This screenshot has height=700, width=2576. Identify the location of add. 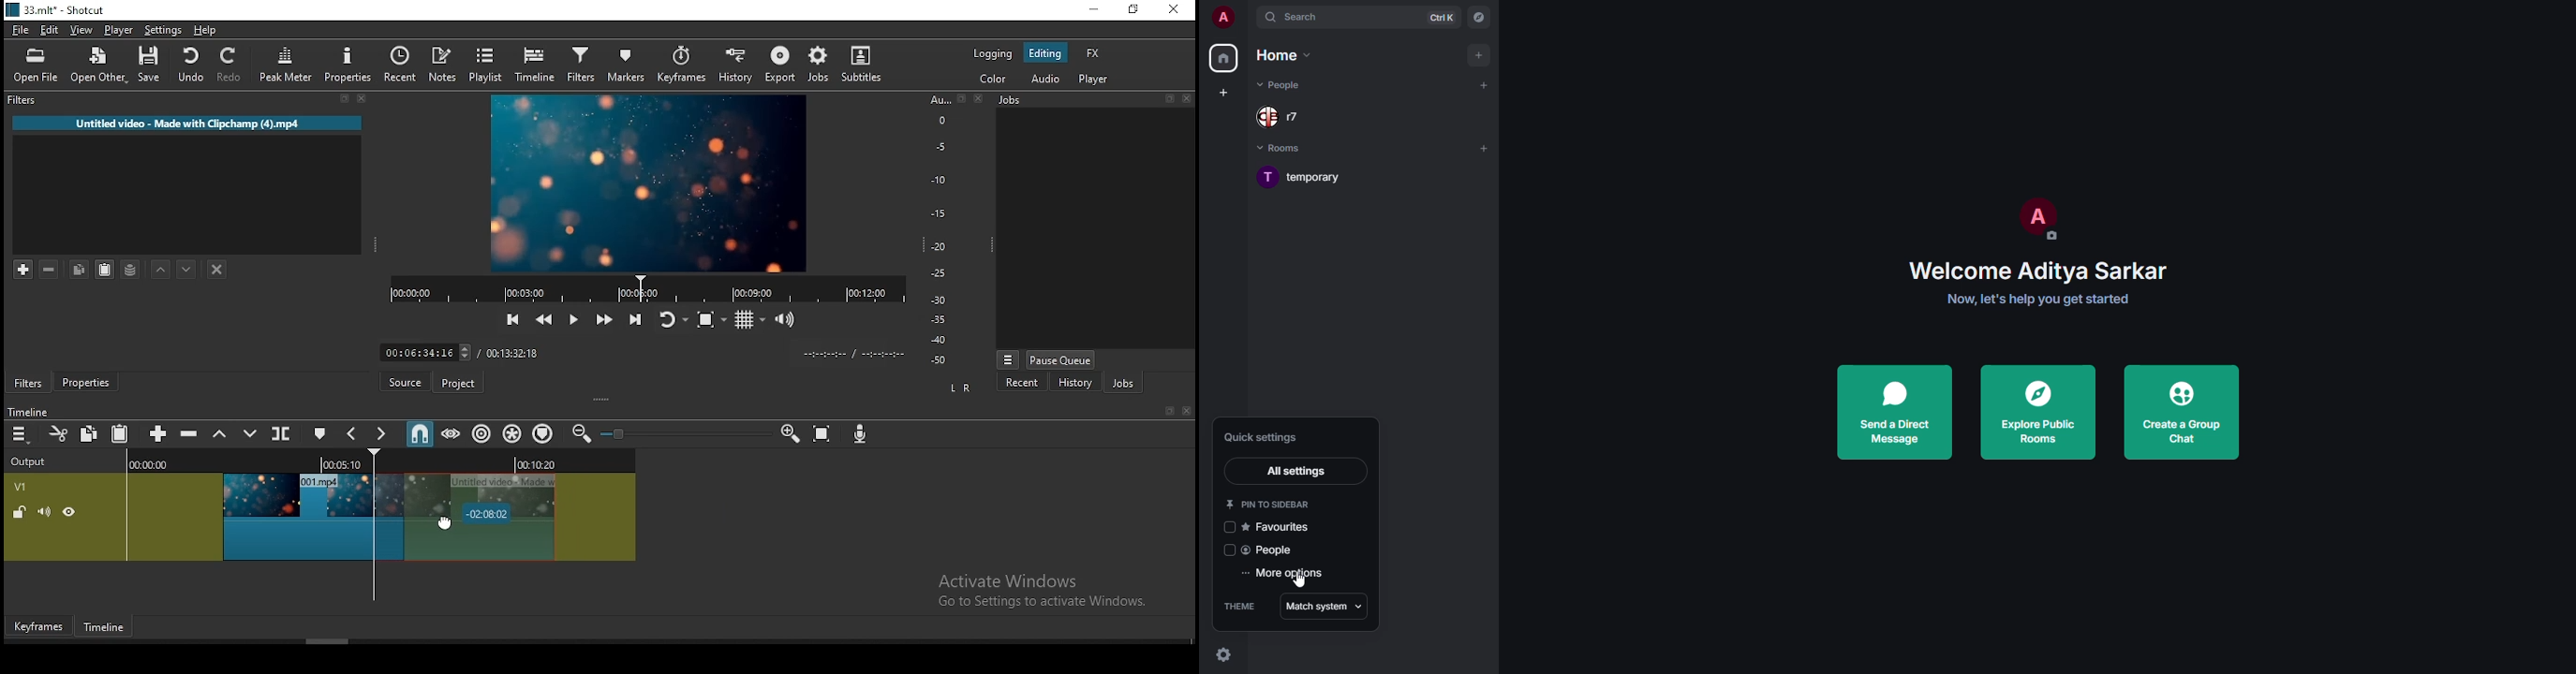
(1485, 147).